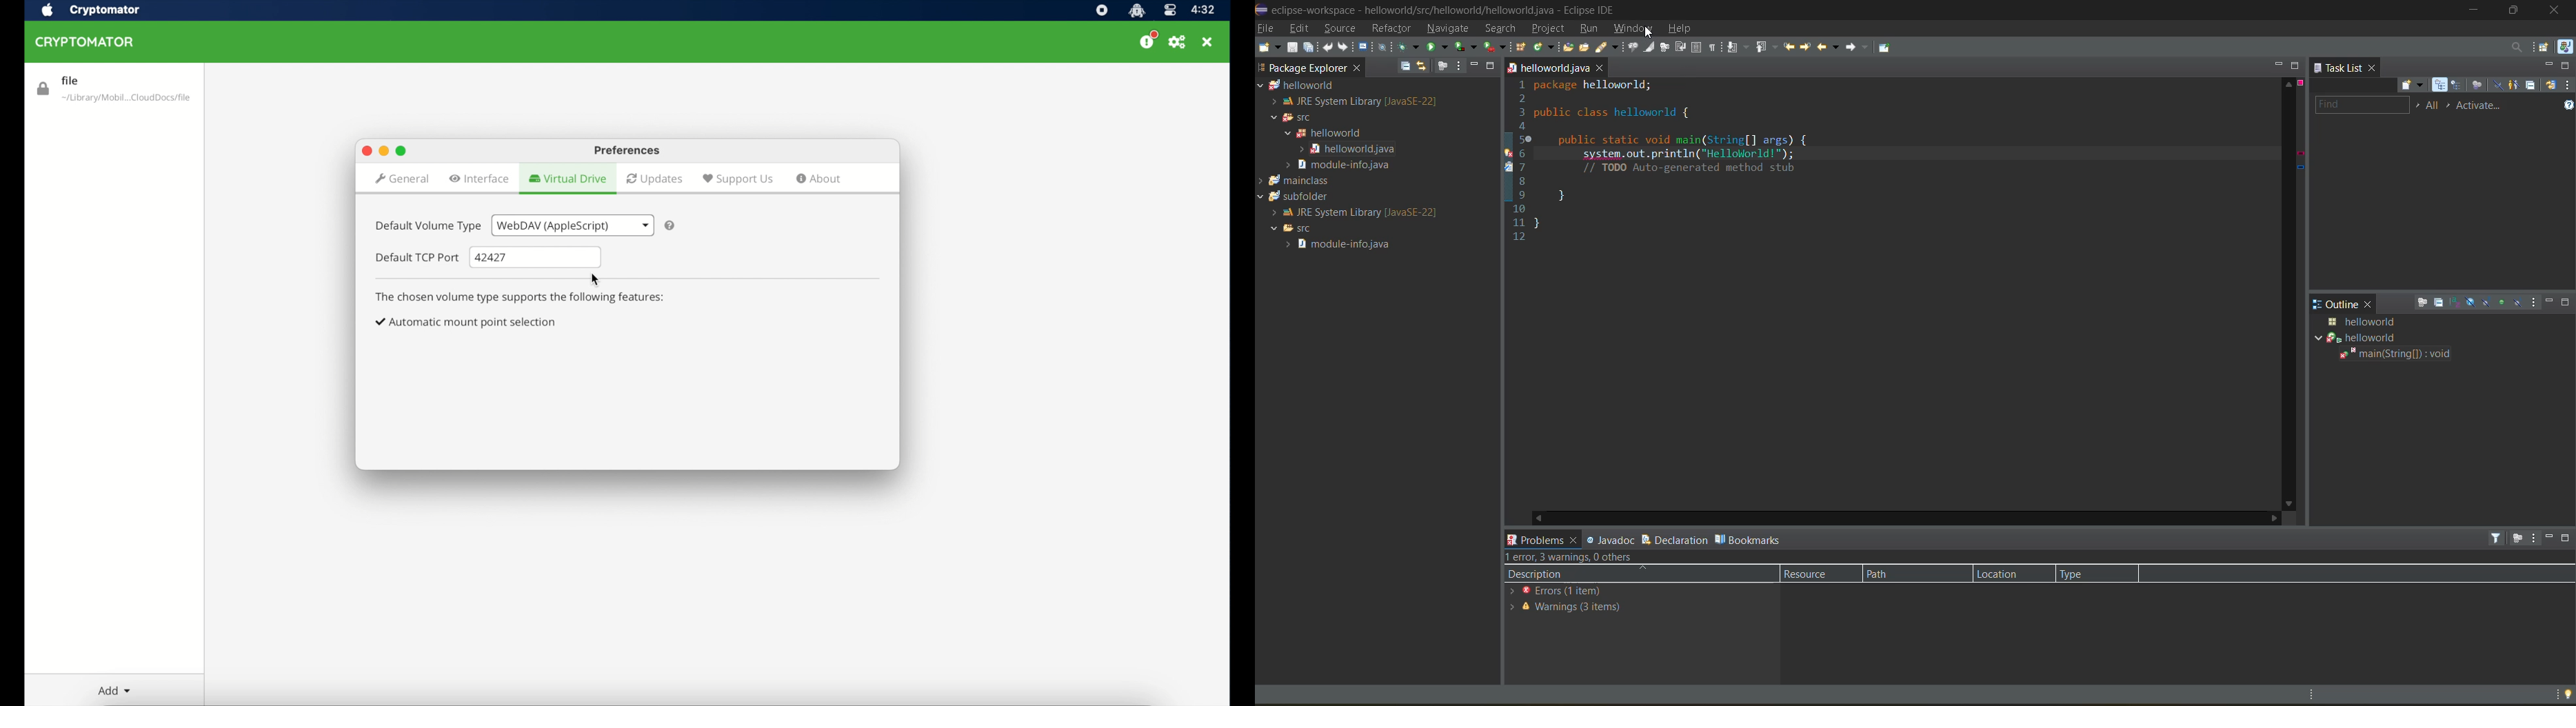 This screenshot has height=728, width=2576. Describe the element at coordinates (1547, 68) in the screenshot. I see `folder location` at that location.